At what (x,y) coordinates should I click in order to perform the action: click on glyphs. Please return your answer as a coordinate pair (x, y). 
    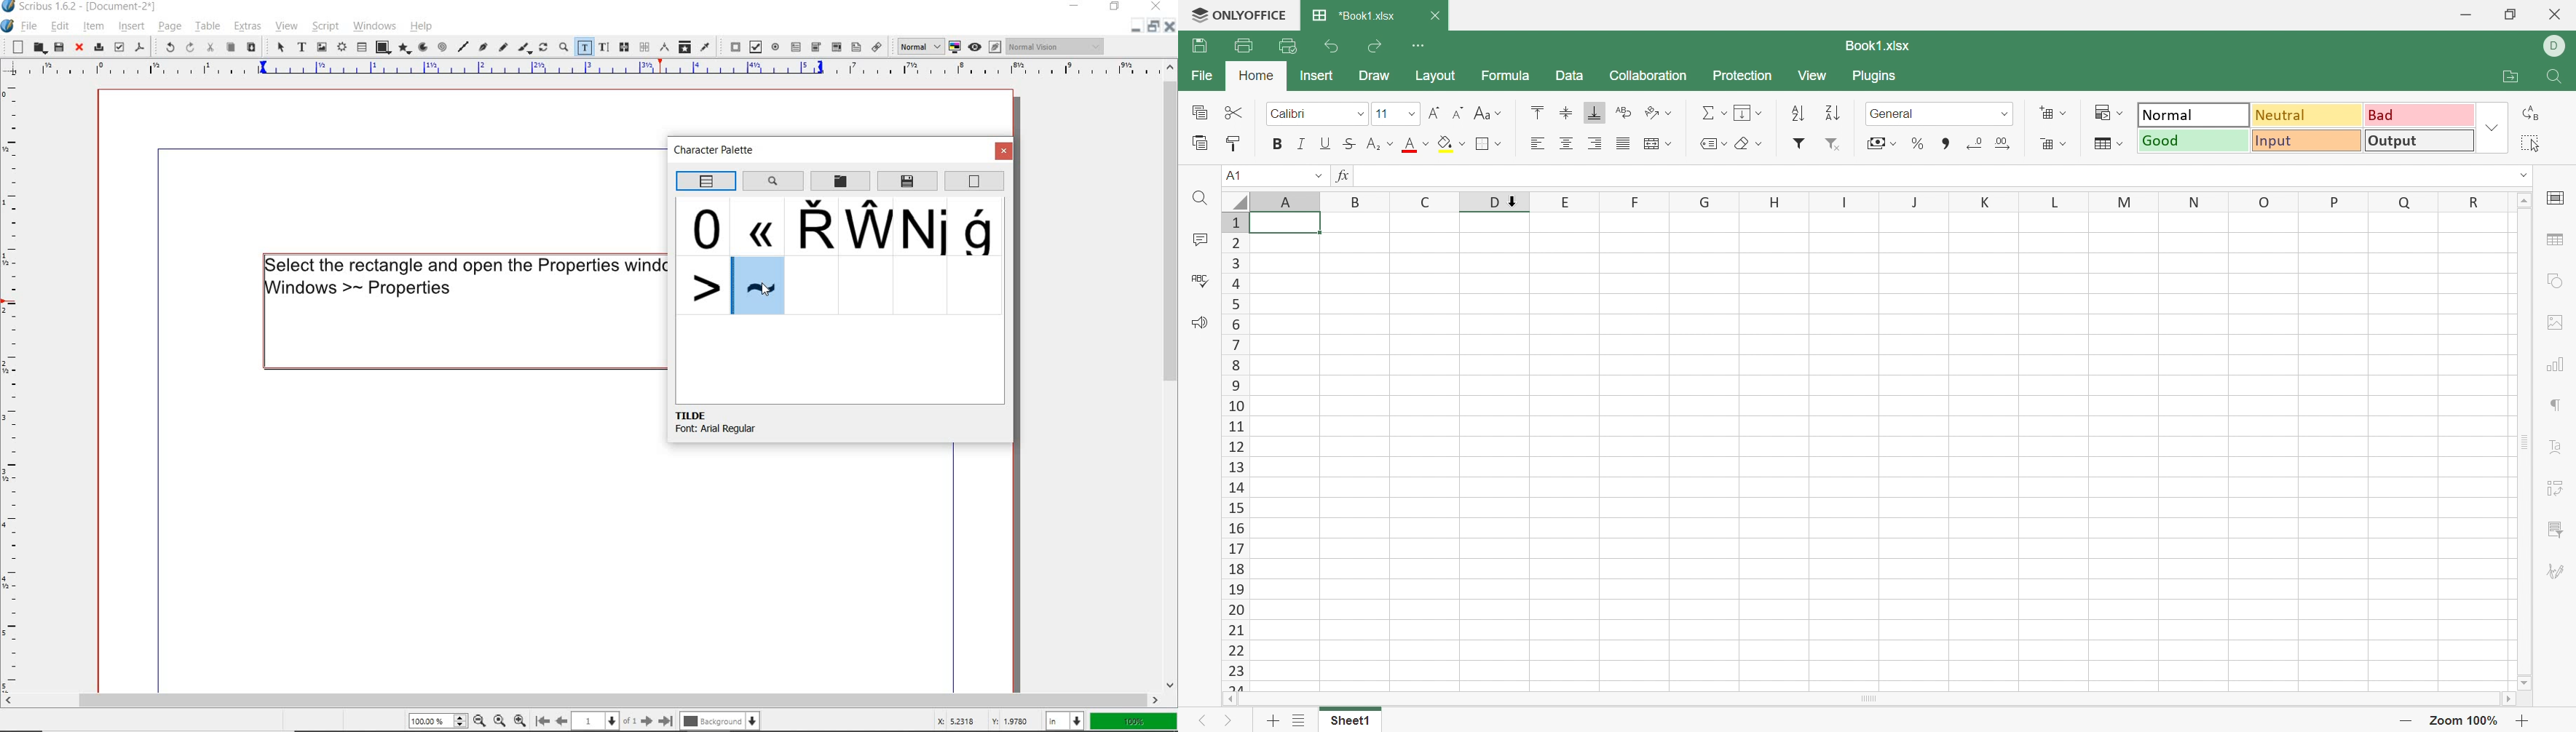
    Looking at the image, I should click on (707, 226).